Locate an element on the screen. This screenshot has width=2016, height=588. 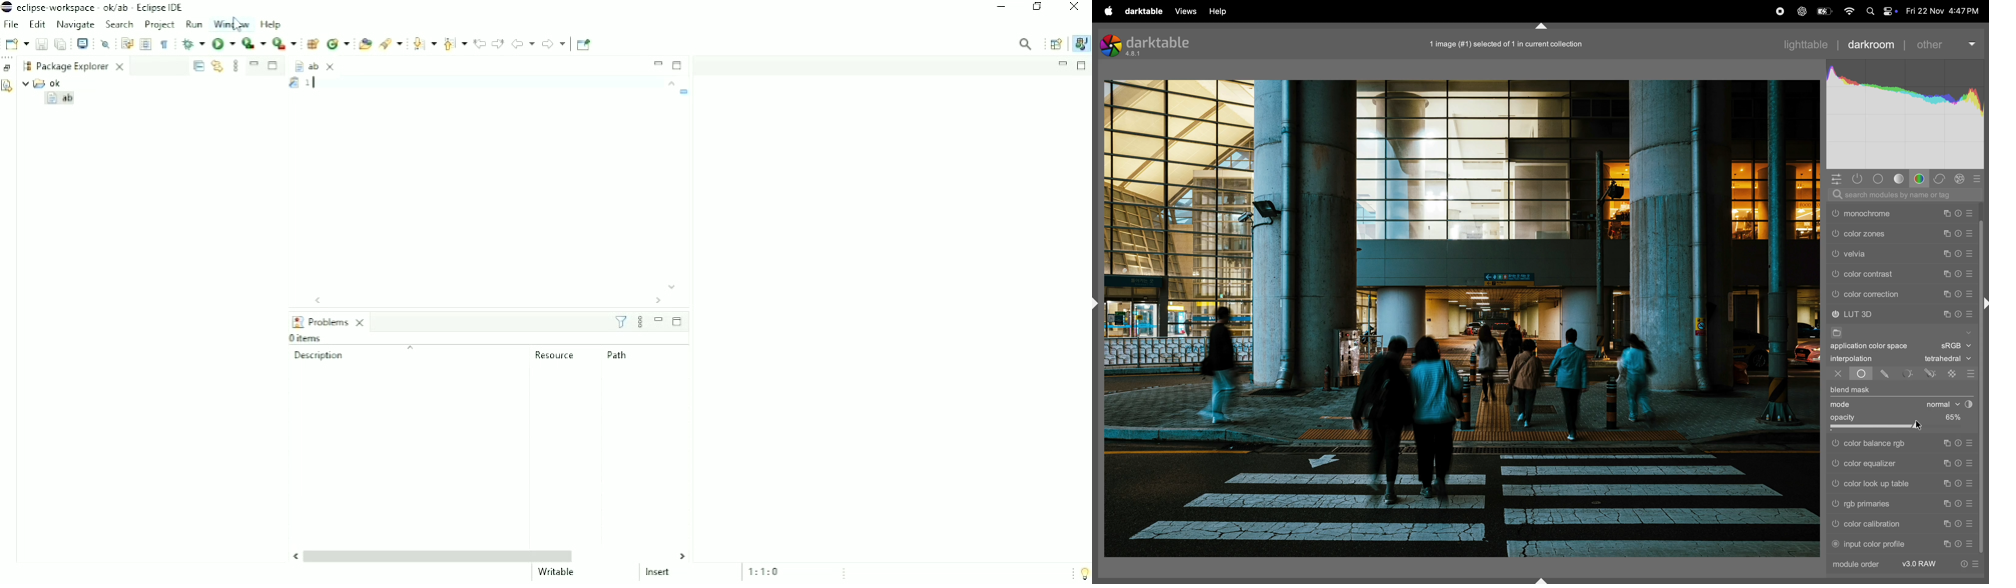
color calibration is located at coordinates (1881, 524).